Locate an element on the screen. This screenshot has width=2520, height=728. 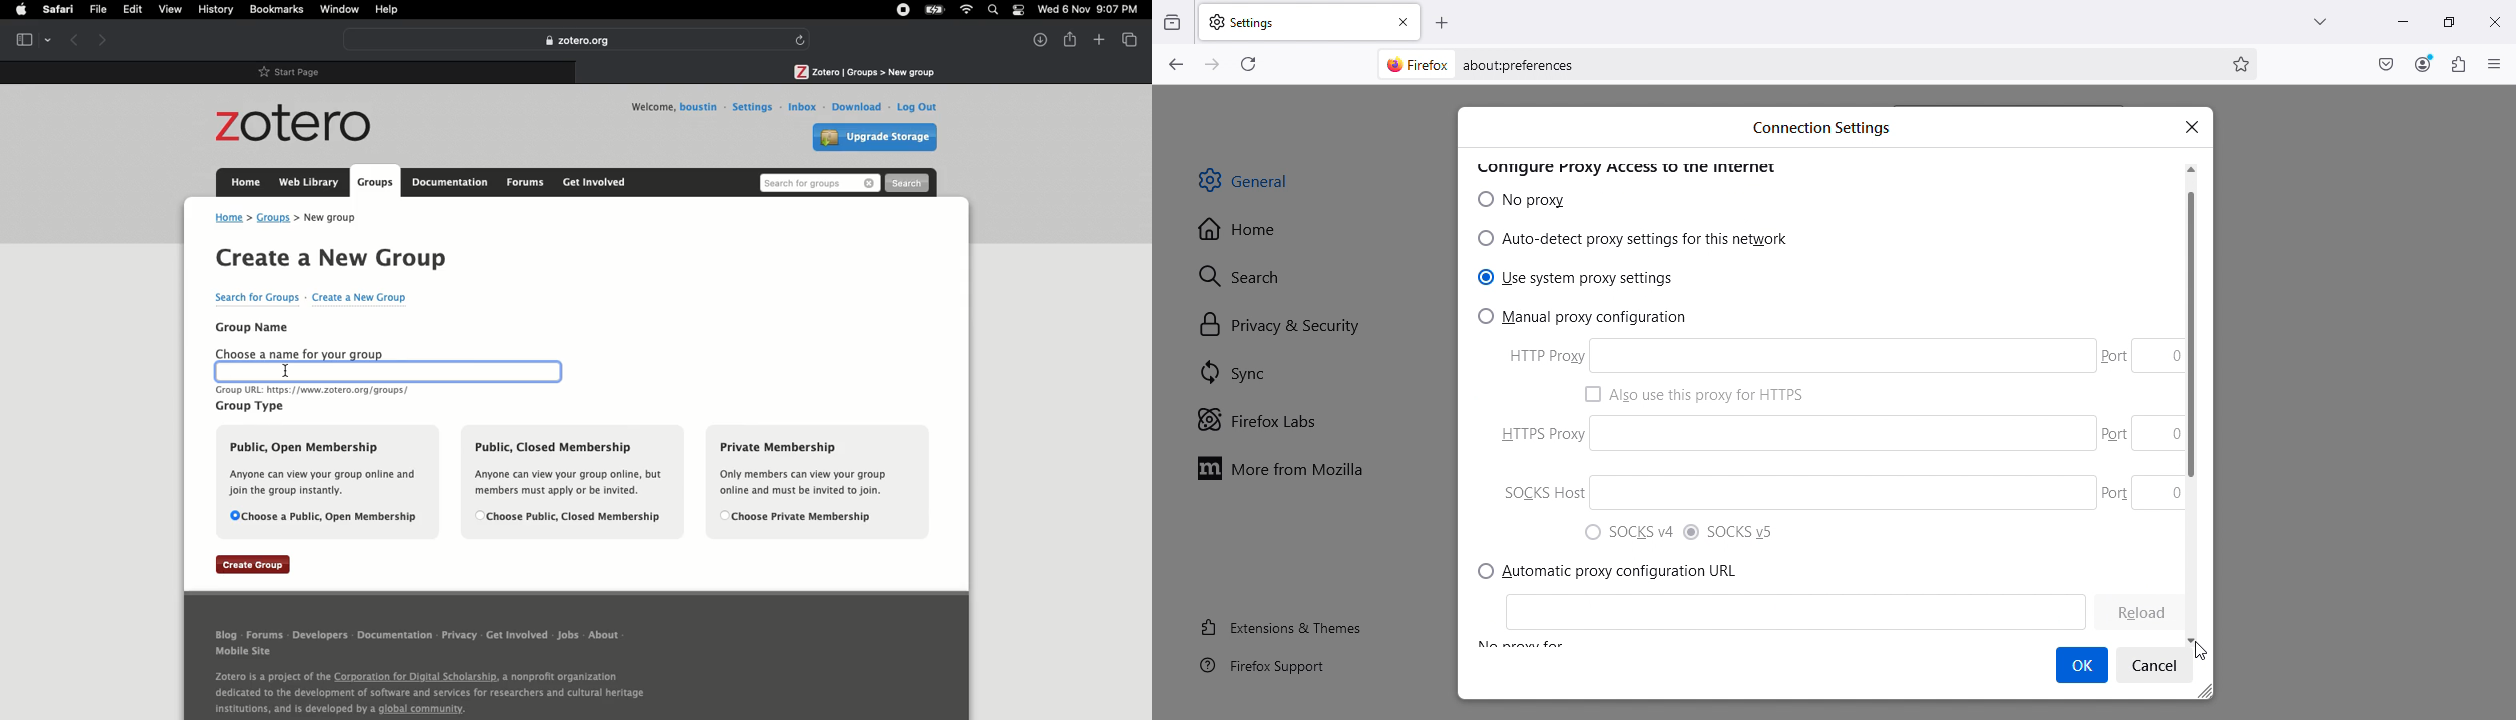
Search is located at coordinates (906, 184).